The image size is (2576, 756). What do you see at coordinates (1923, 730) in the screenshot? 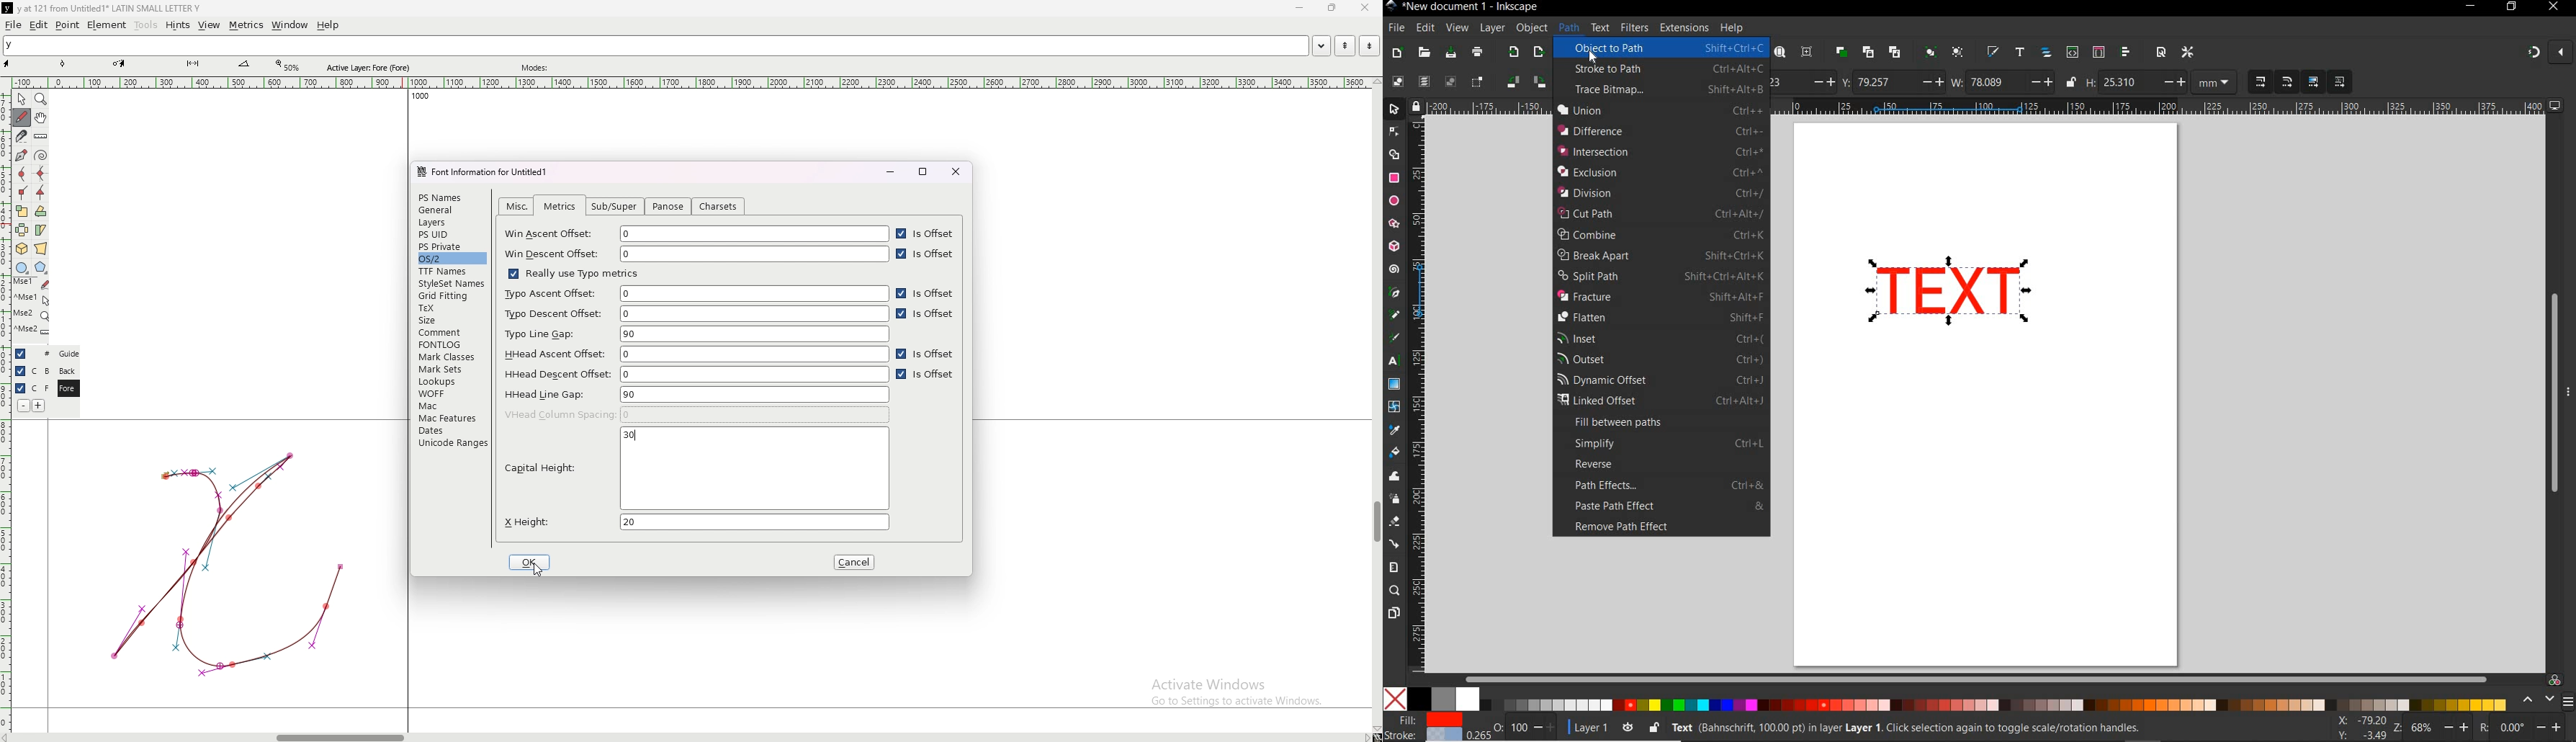
I see `NO OBJECT SE;ECTED` at bounding box center [1923, 730].